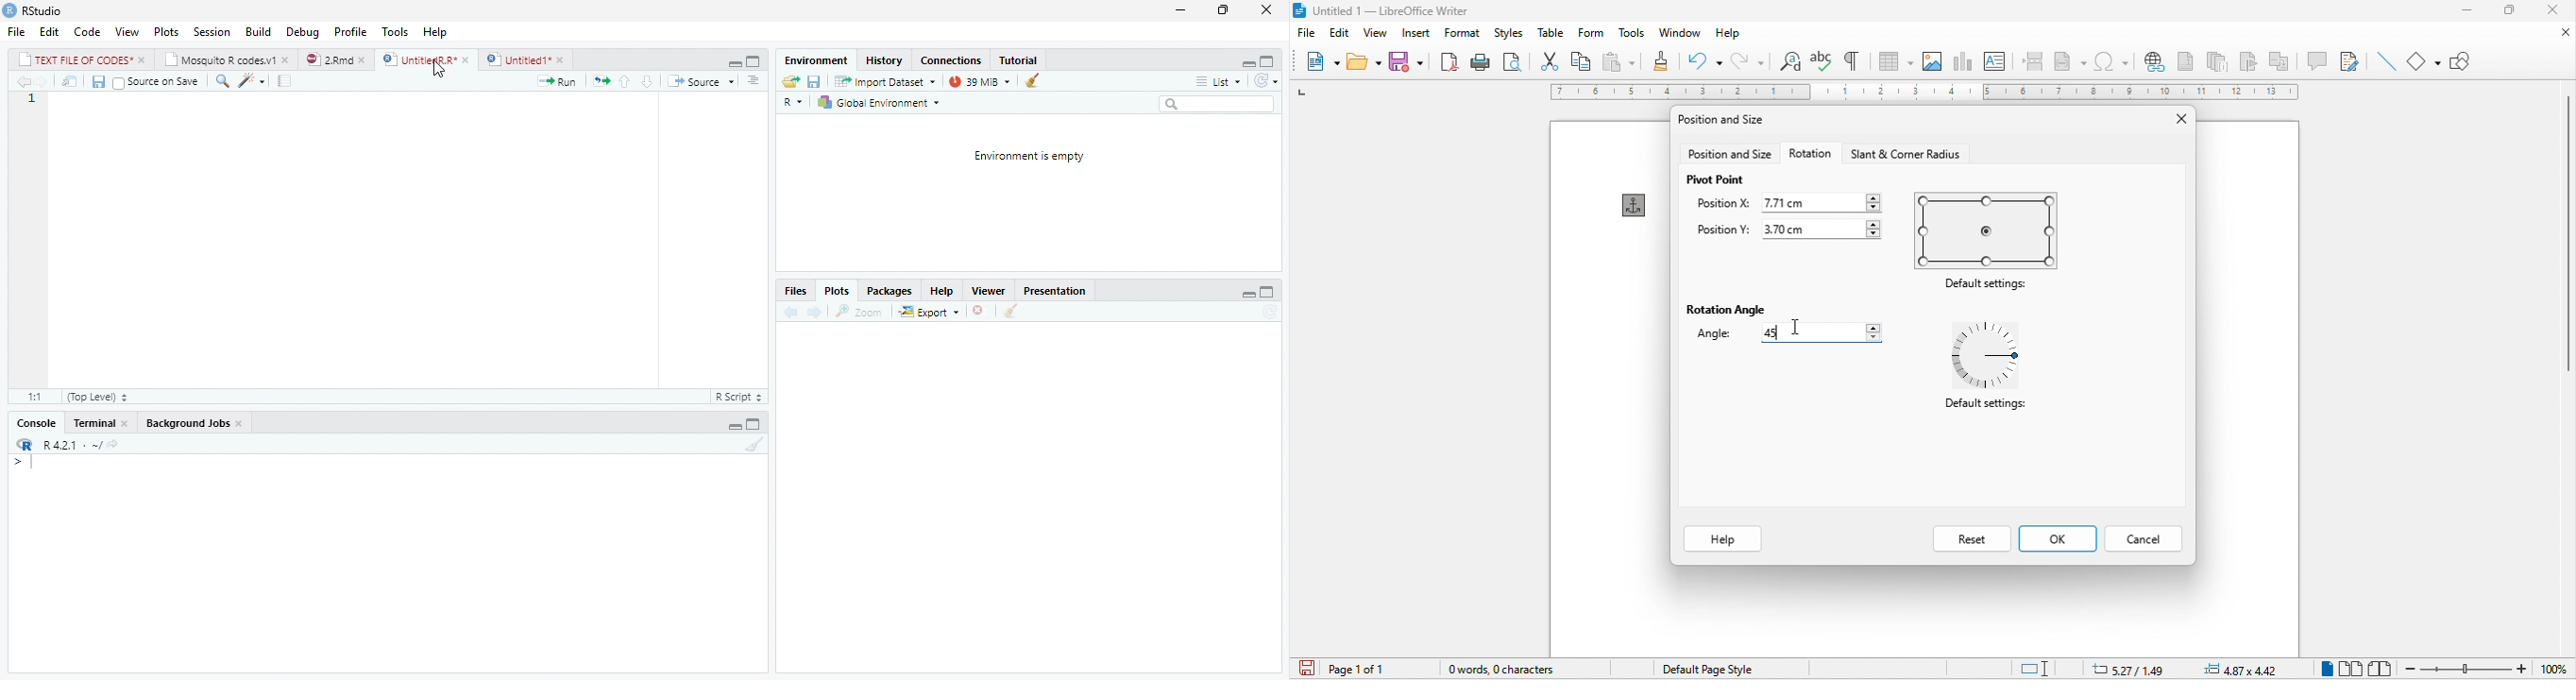 This screenshot has width=2576, height=700. Describe the element at coordinates (81, 60) in the screenshot. I see `TEXT FILE OF CODES" ` at that location.